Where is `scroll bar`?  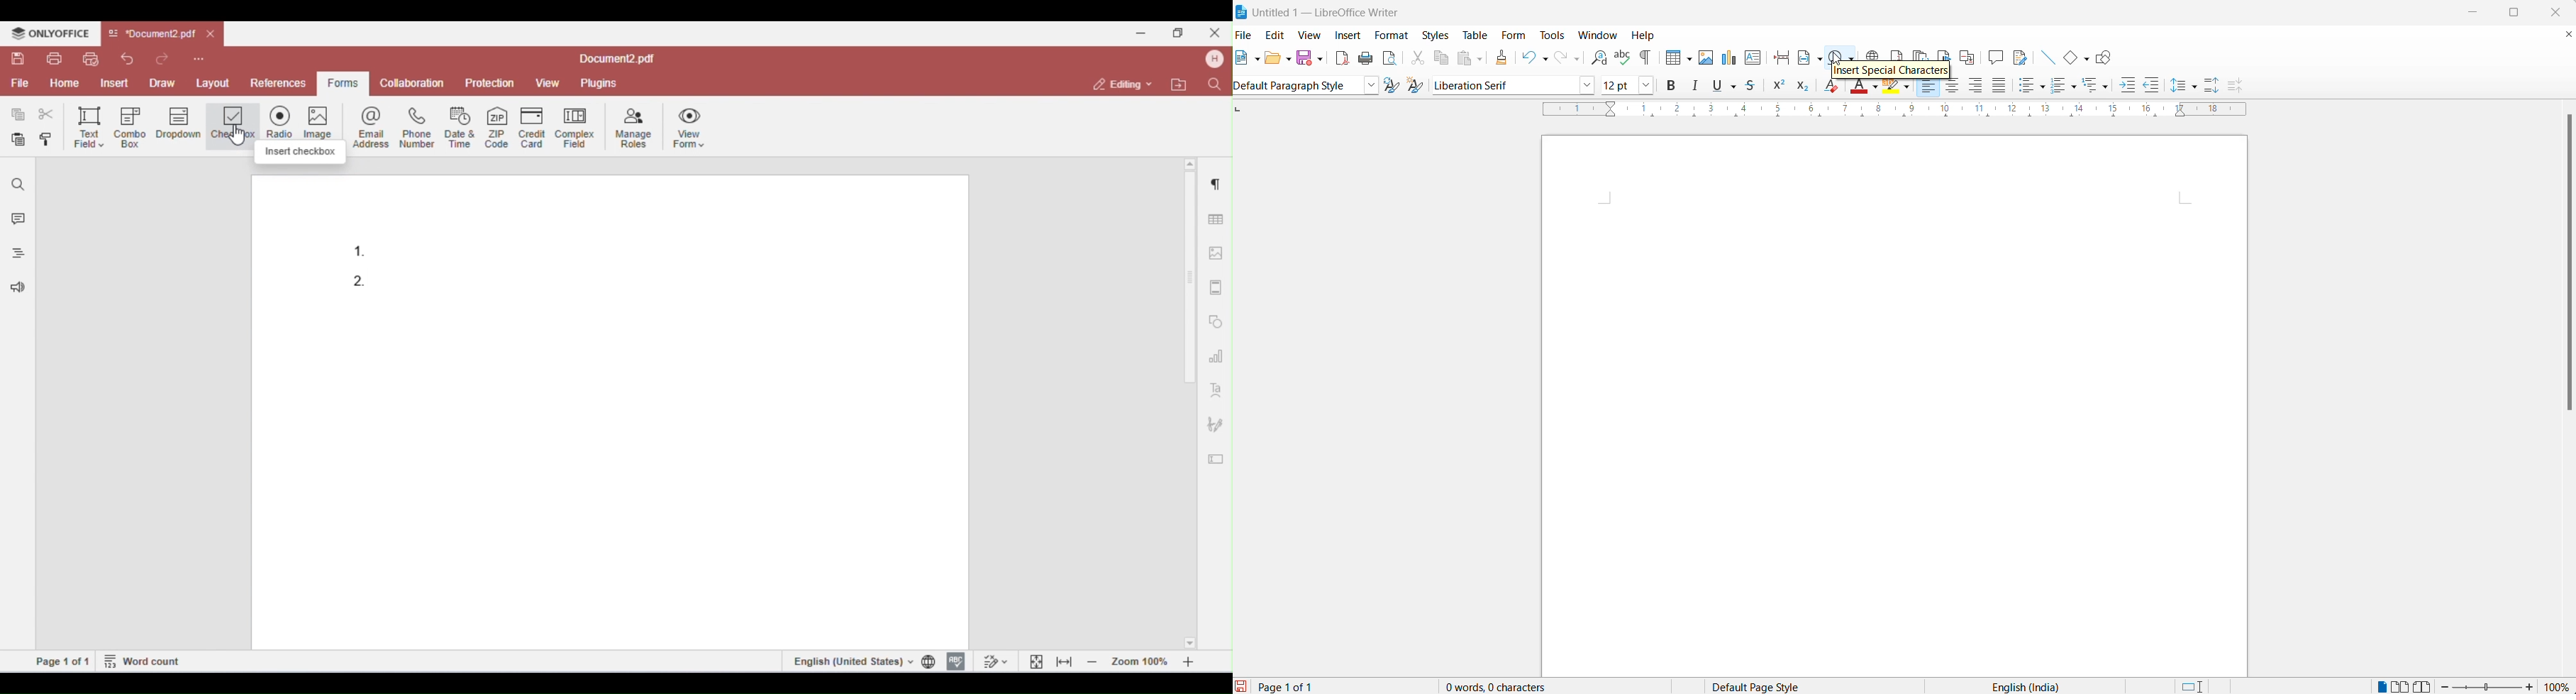 scroll bar is located at coordinates (2567, 268).